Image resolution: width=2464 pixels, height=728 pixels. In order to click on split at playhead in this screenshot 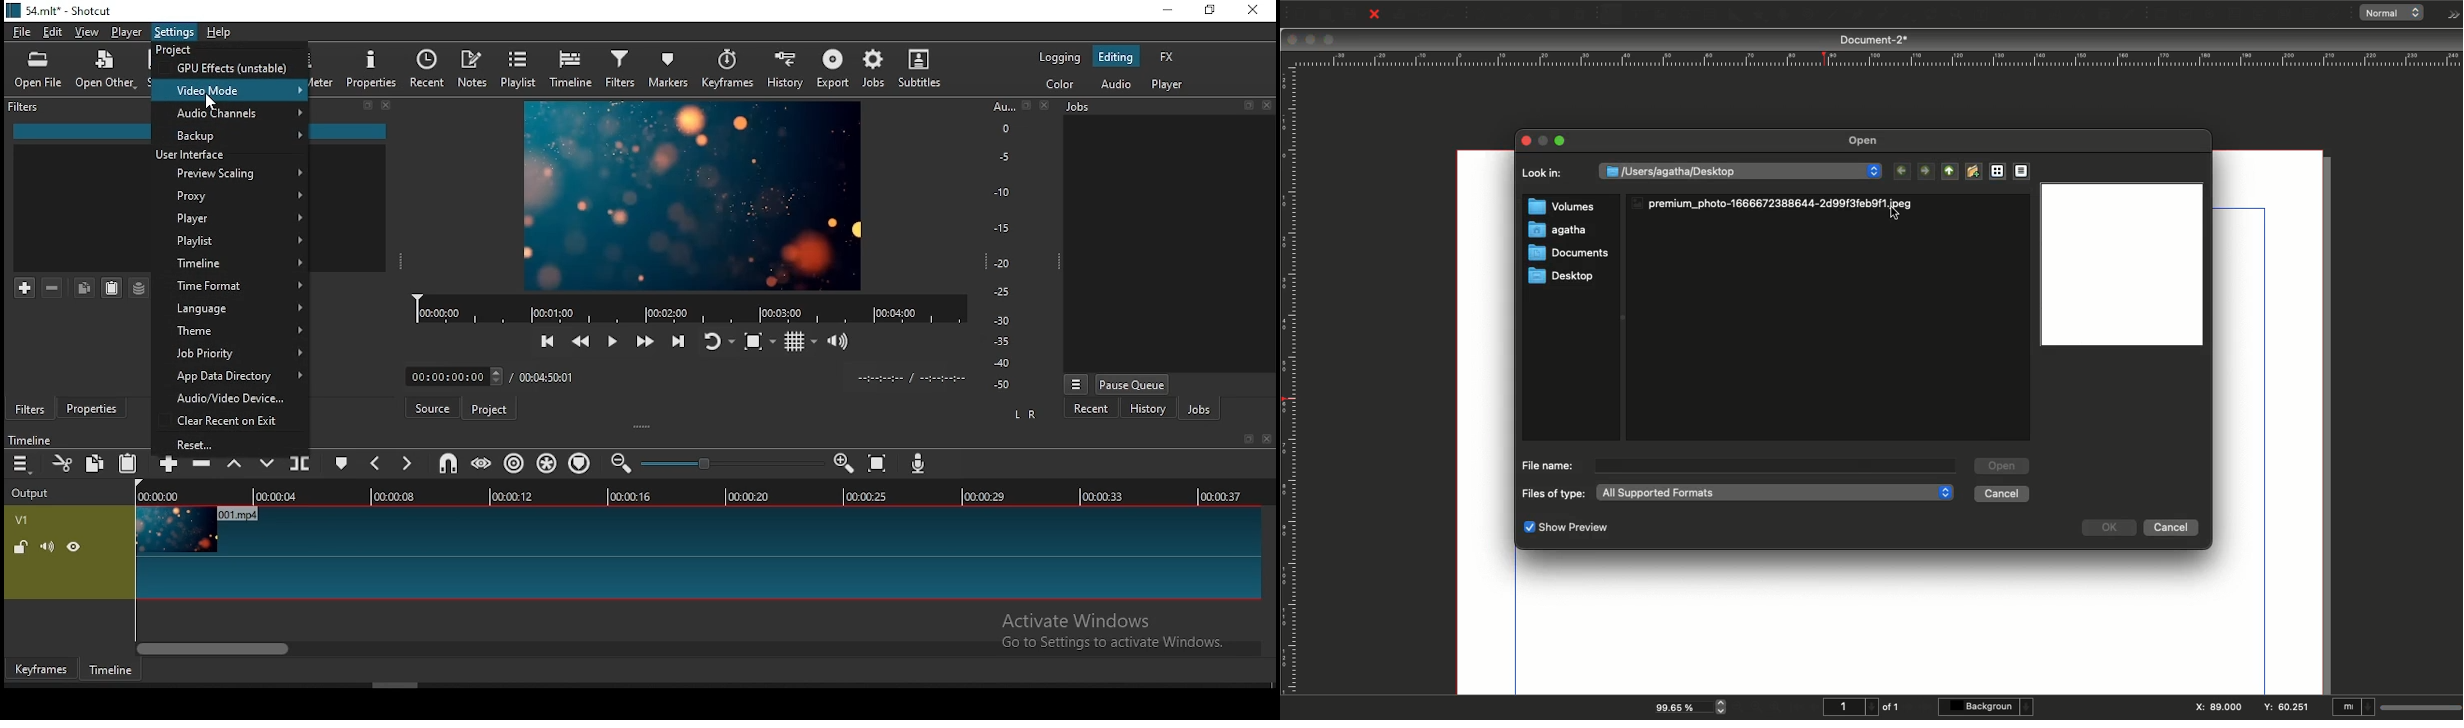, I will do `click(299, 465)`.